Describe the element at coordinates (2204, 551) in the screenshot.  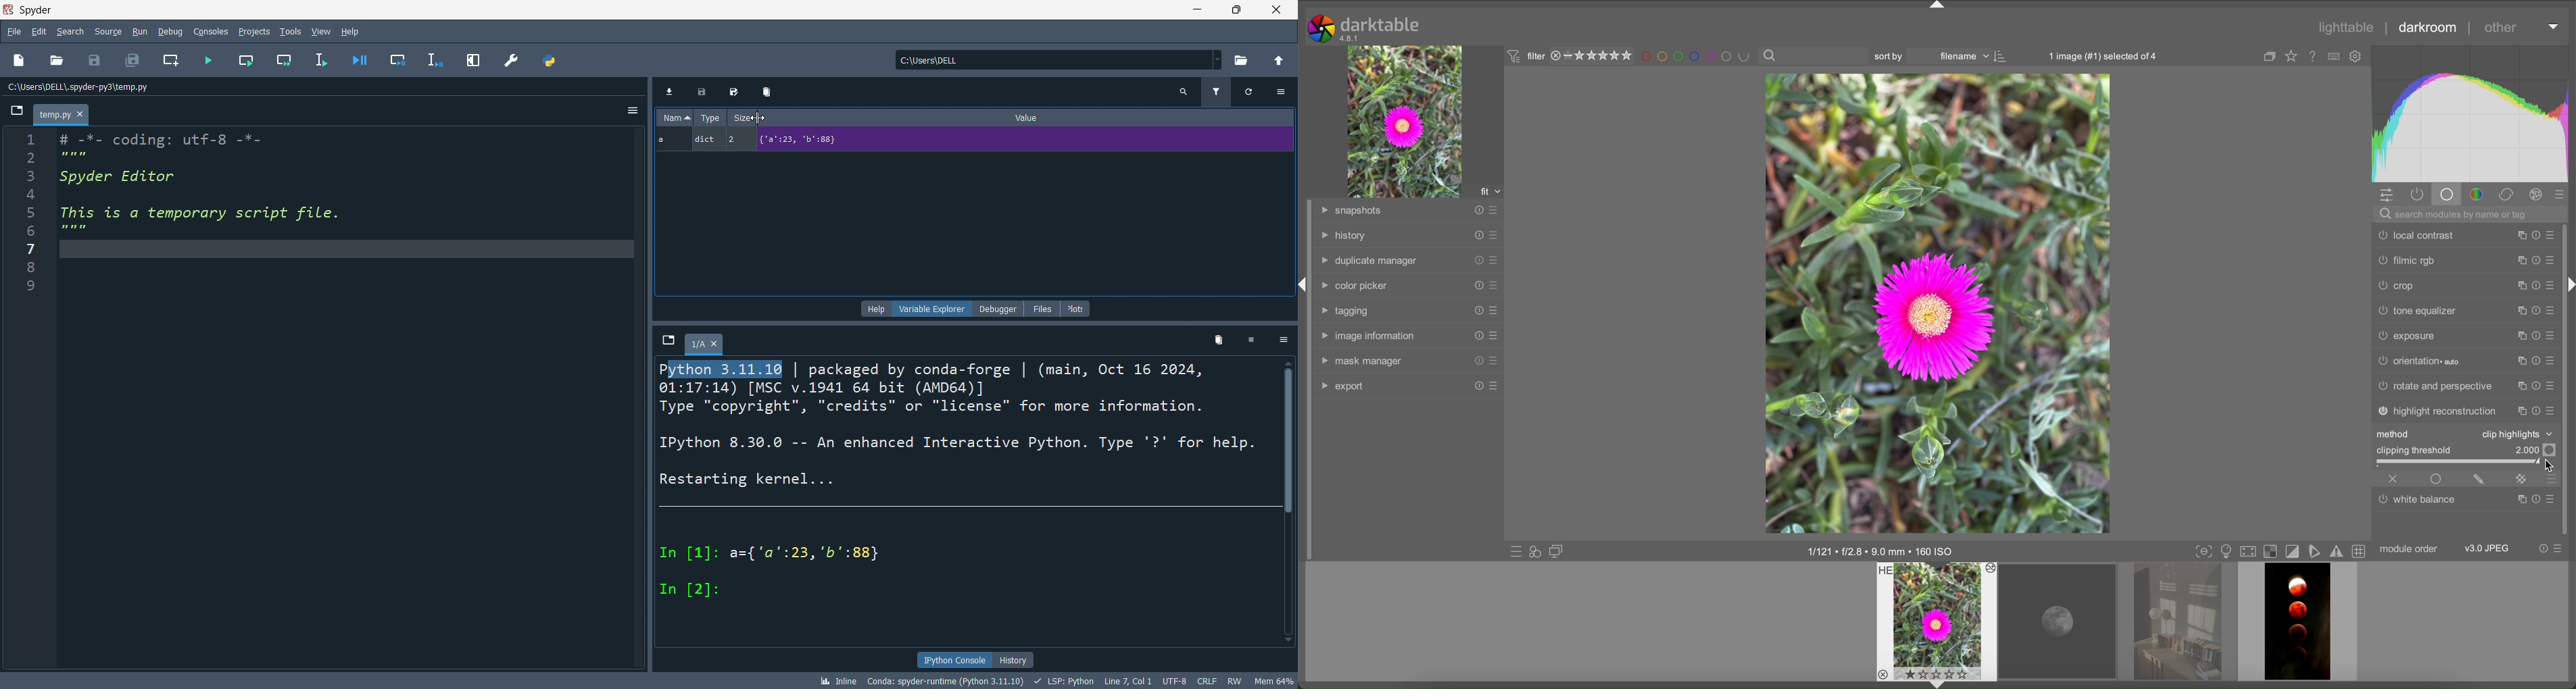
I see `toggle focus-peaking mode` at that location.